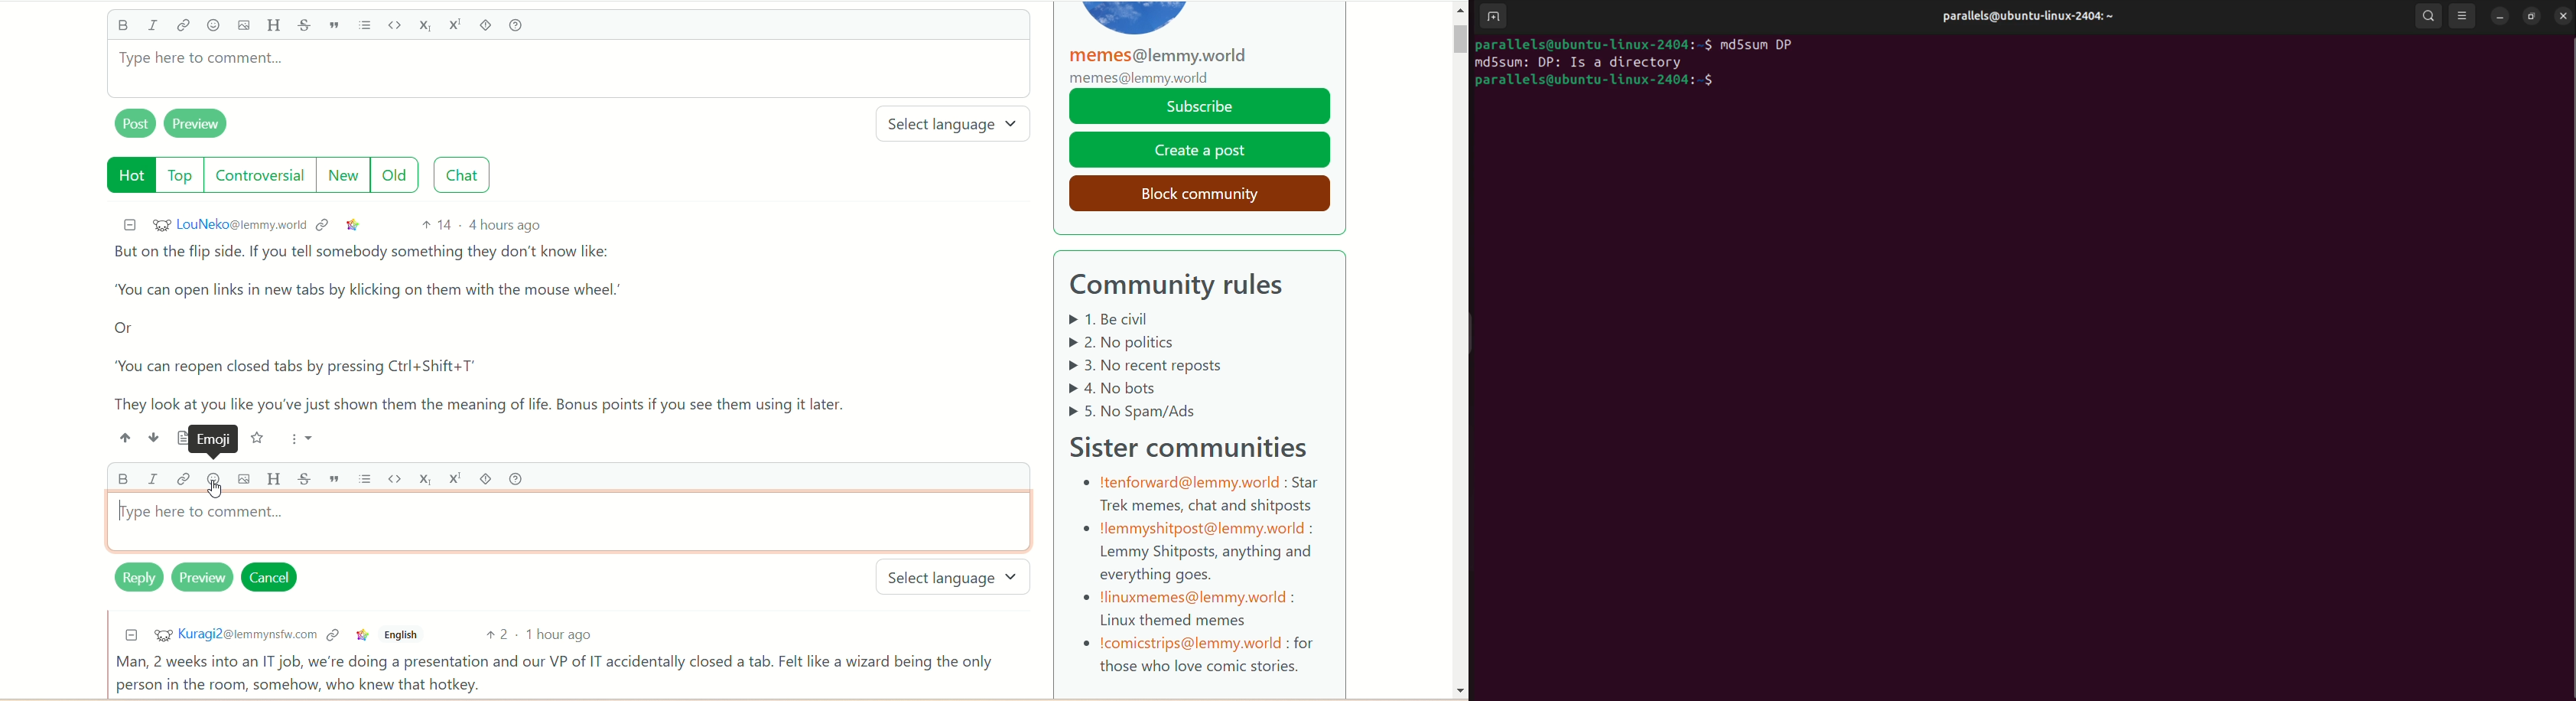 The height and width of the screenshot is (728, 2576). What do you see at coordinates (201, 579) in the screenshot?
I see `preview` at bounding box center [201, 579].